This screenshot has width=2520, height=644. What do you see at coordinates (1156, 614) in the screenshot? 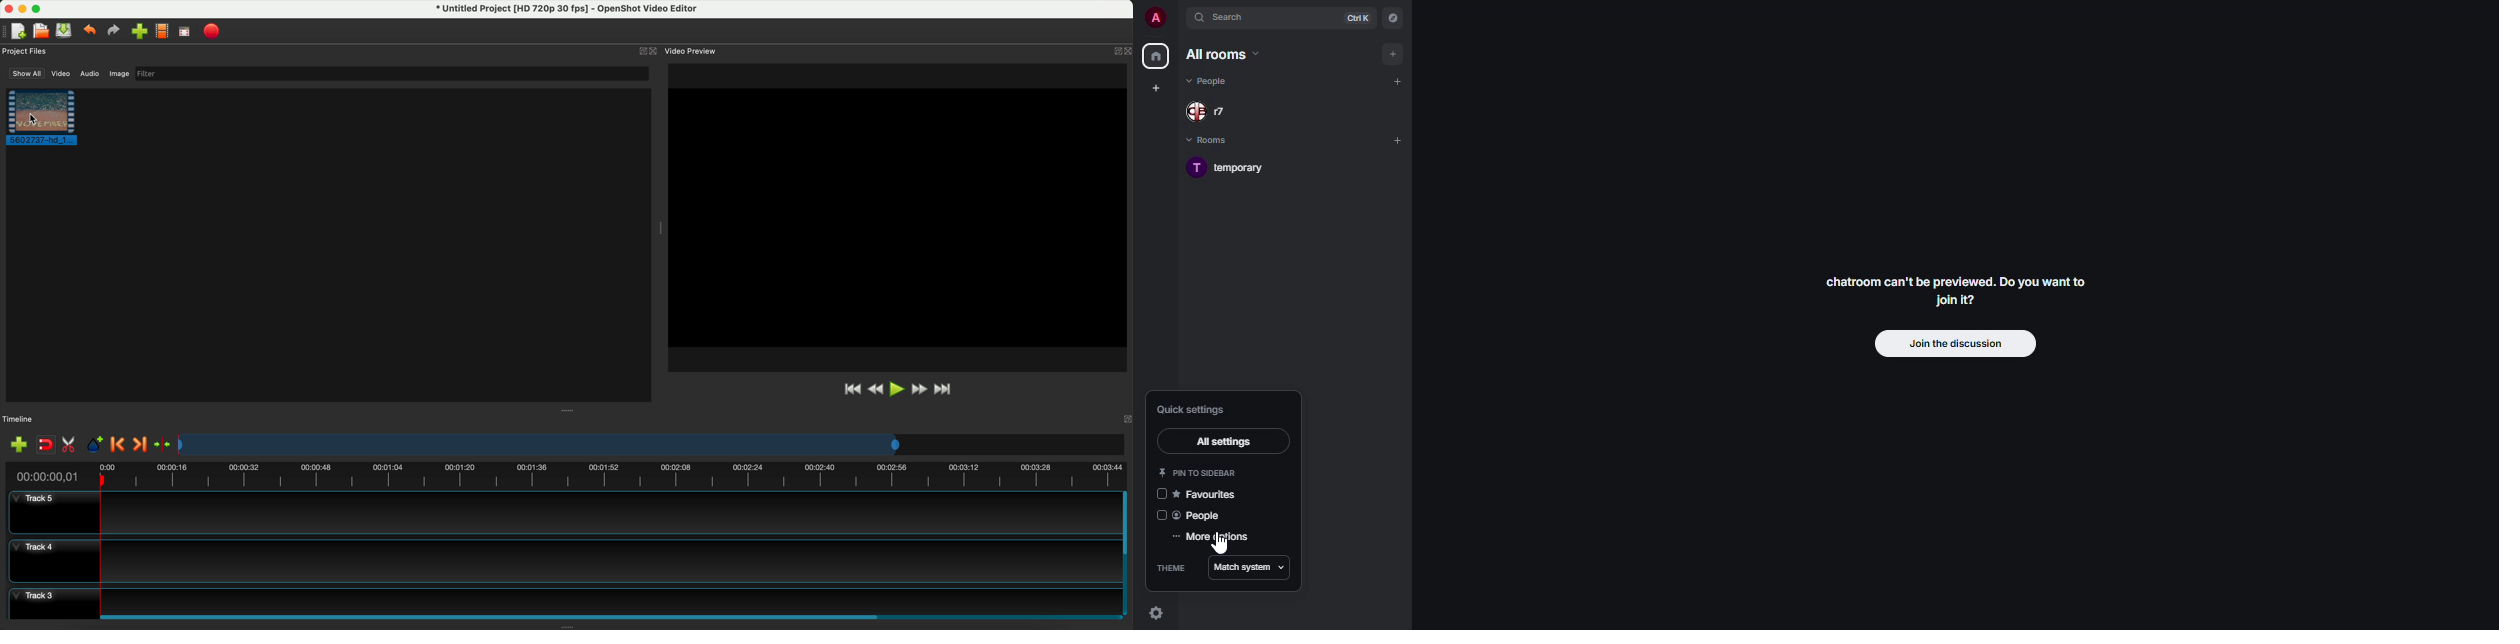
I see `quick settings` at bounding box center [1156, 614].